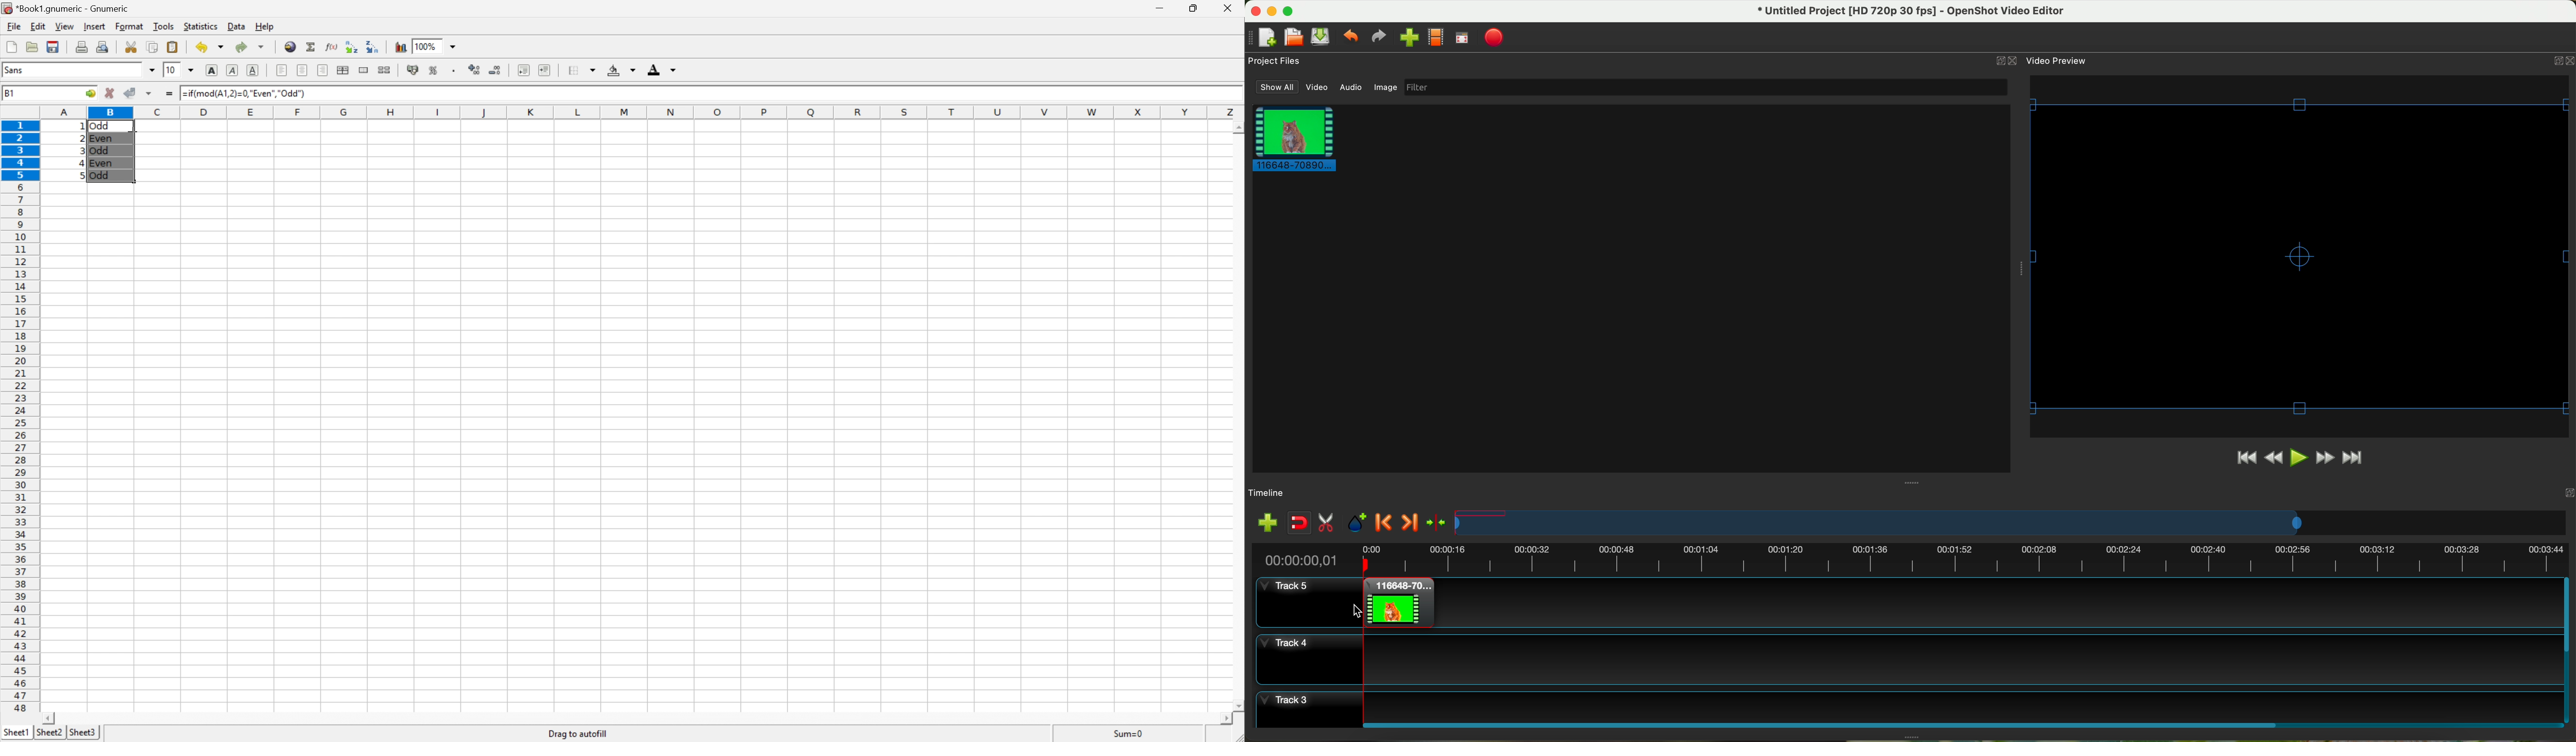 The height and width of the screenshot is (756, 2576). What do you see at coordinates (1295, 37) in the screenshot?
I see `open project` at bounding box center [1295, 37].